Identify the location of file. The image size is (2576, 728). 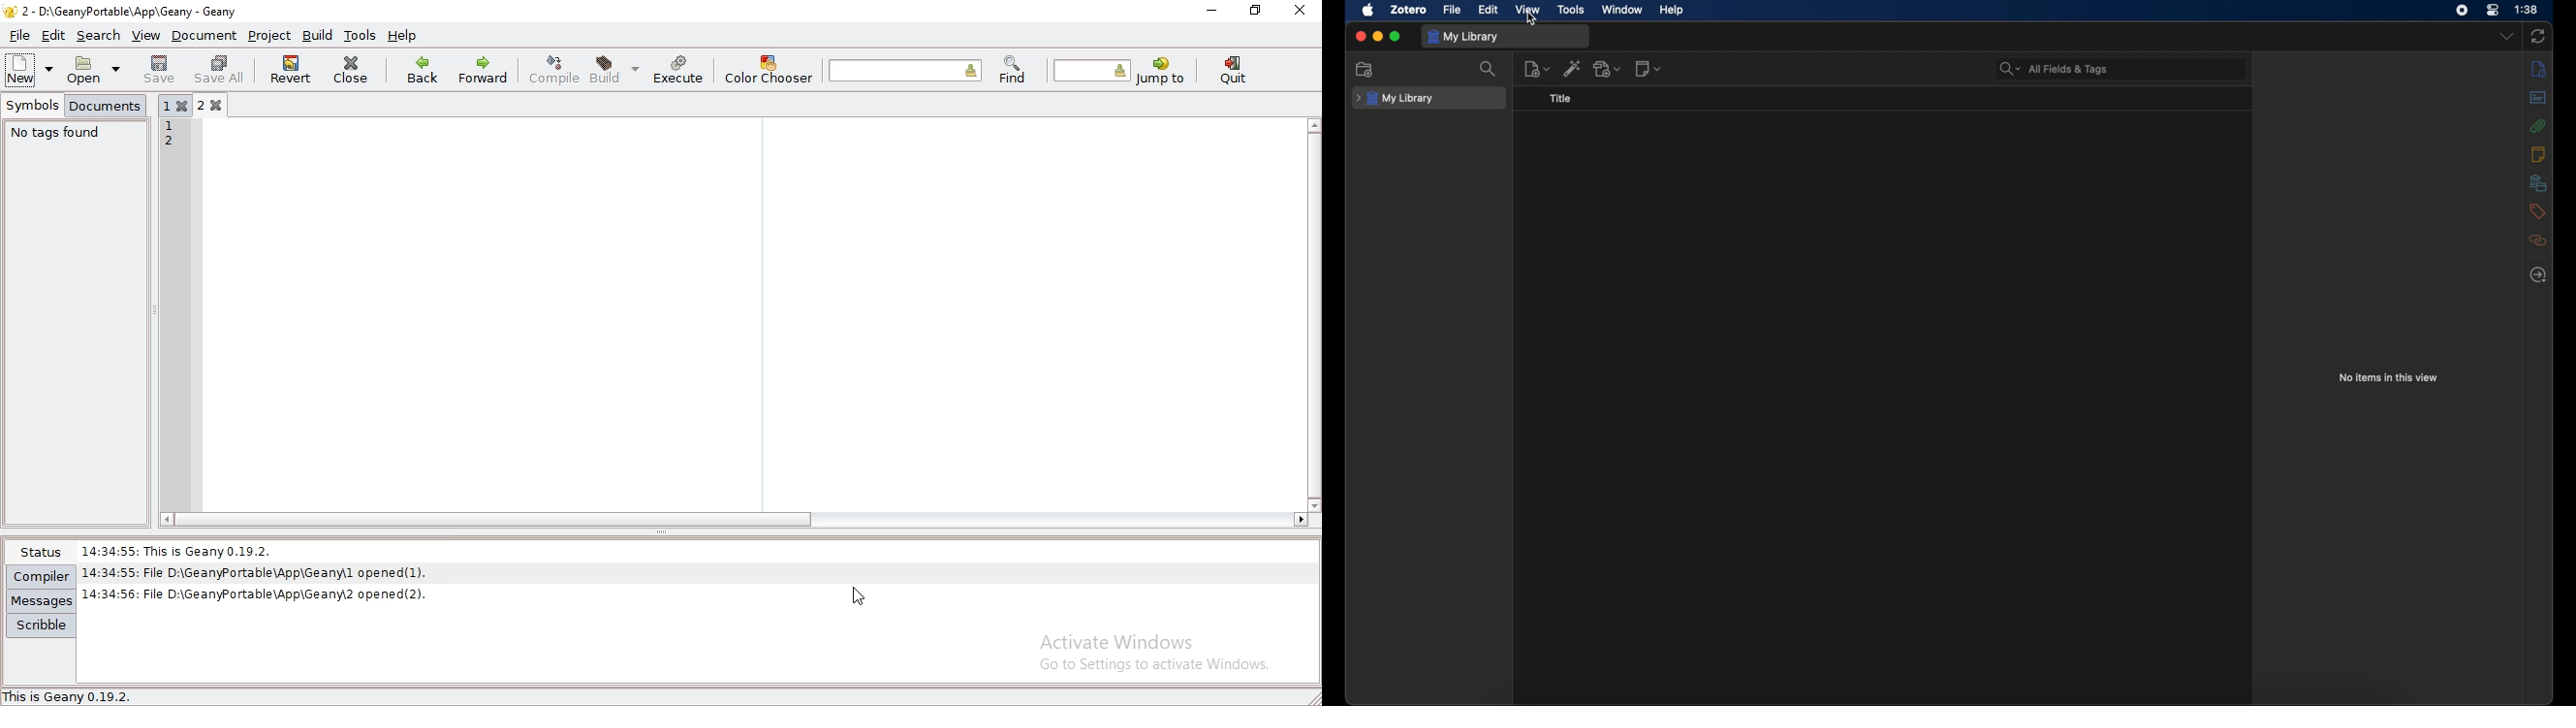
(1453, 10).